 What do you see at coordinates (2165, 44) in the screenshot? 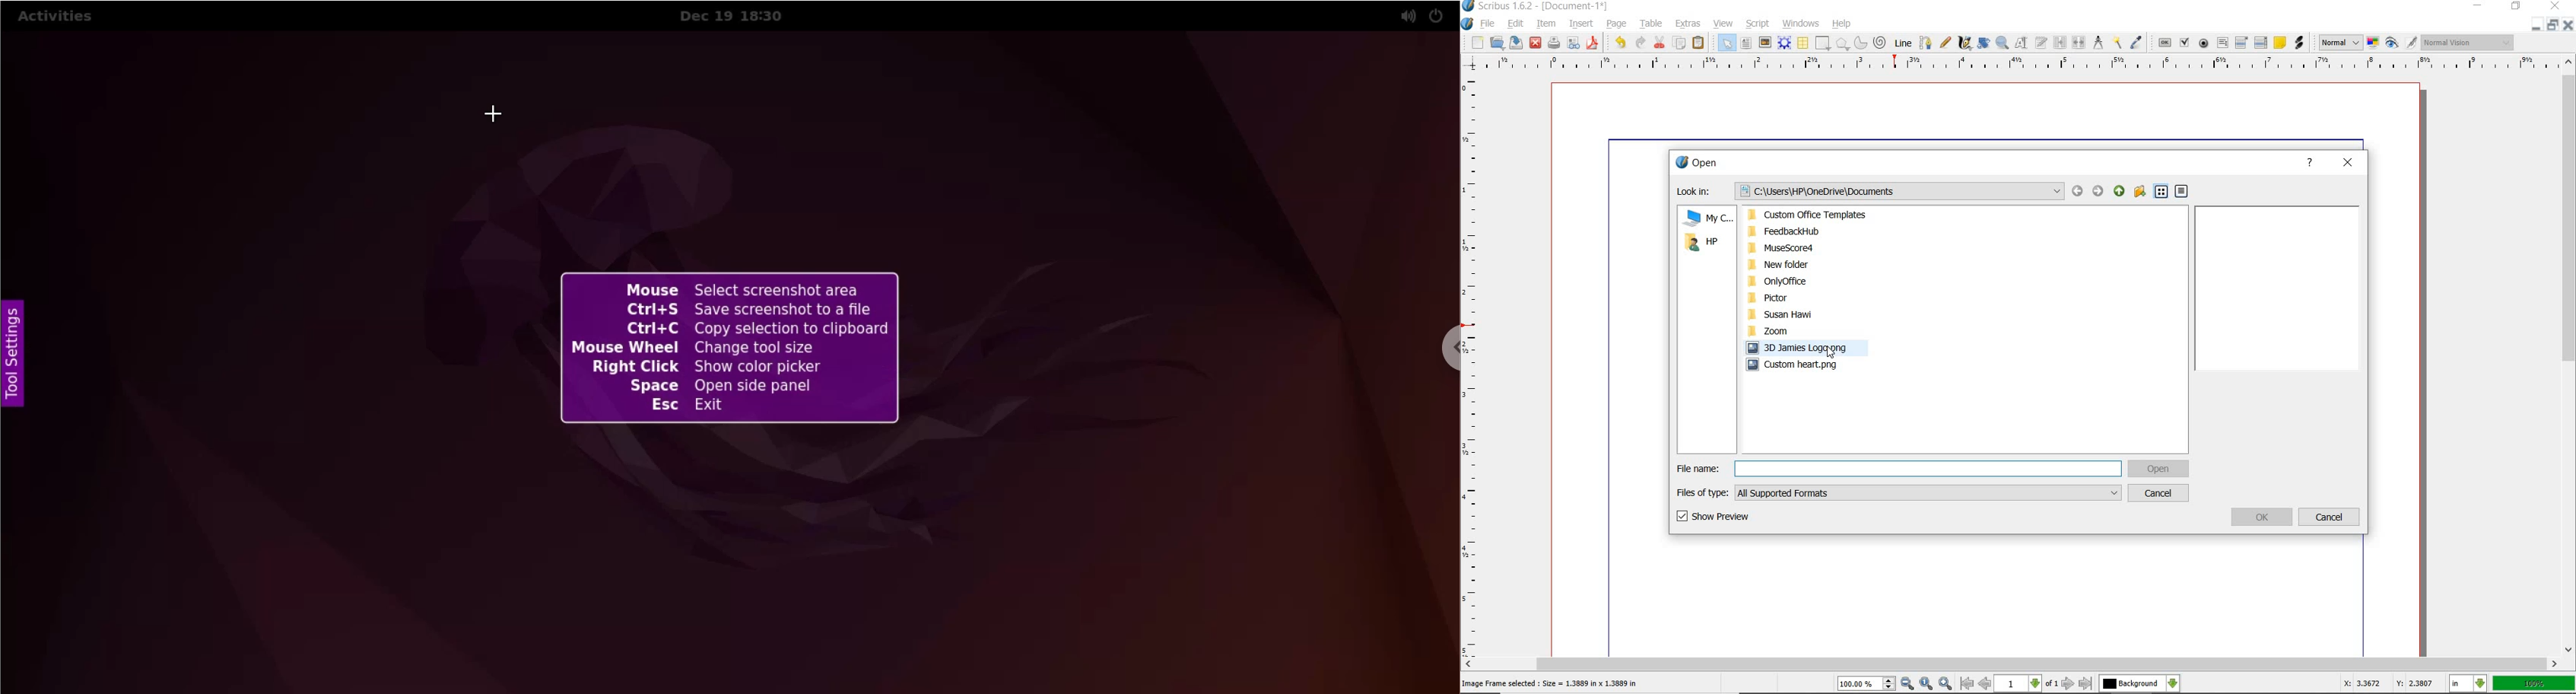
I see `pdf push button` at bounding box center [2165, 44].